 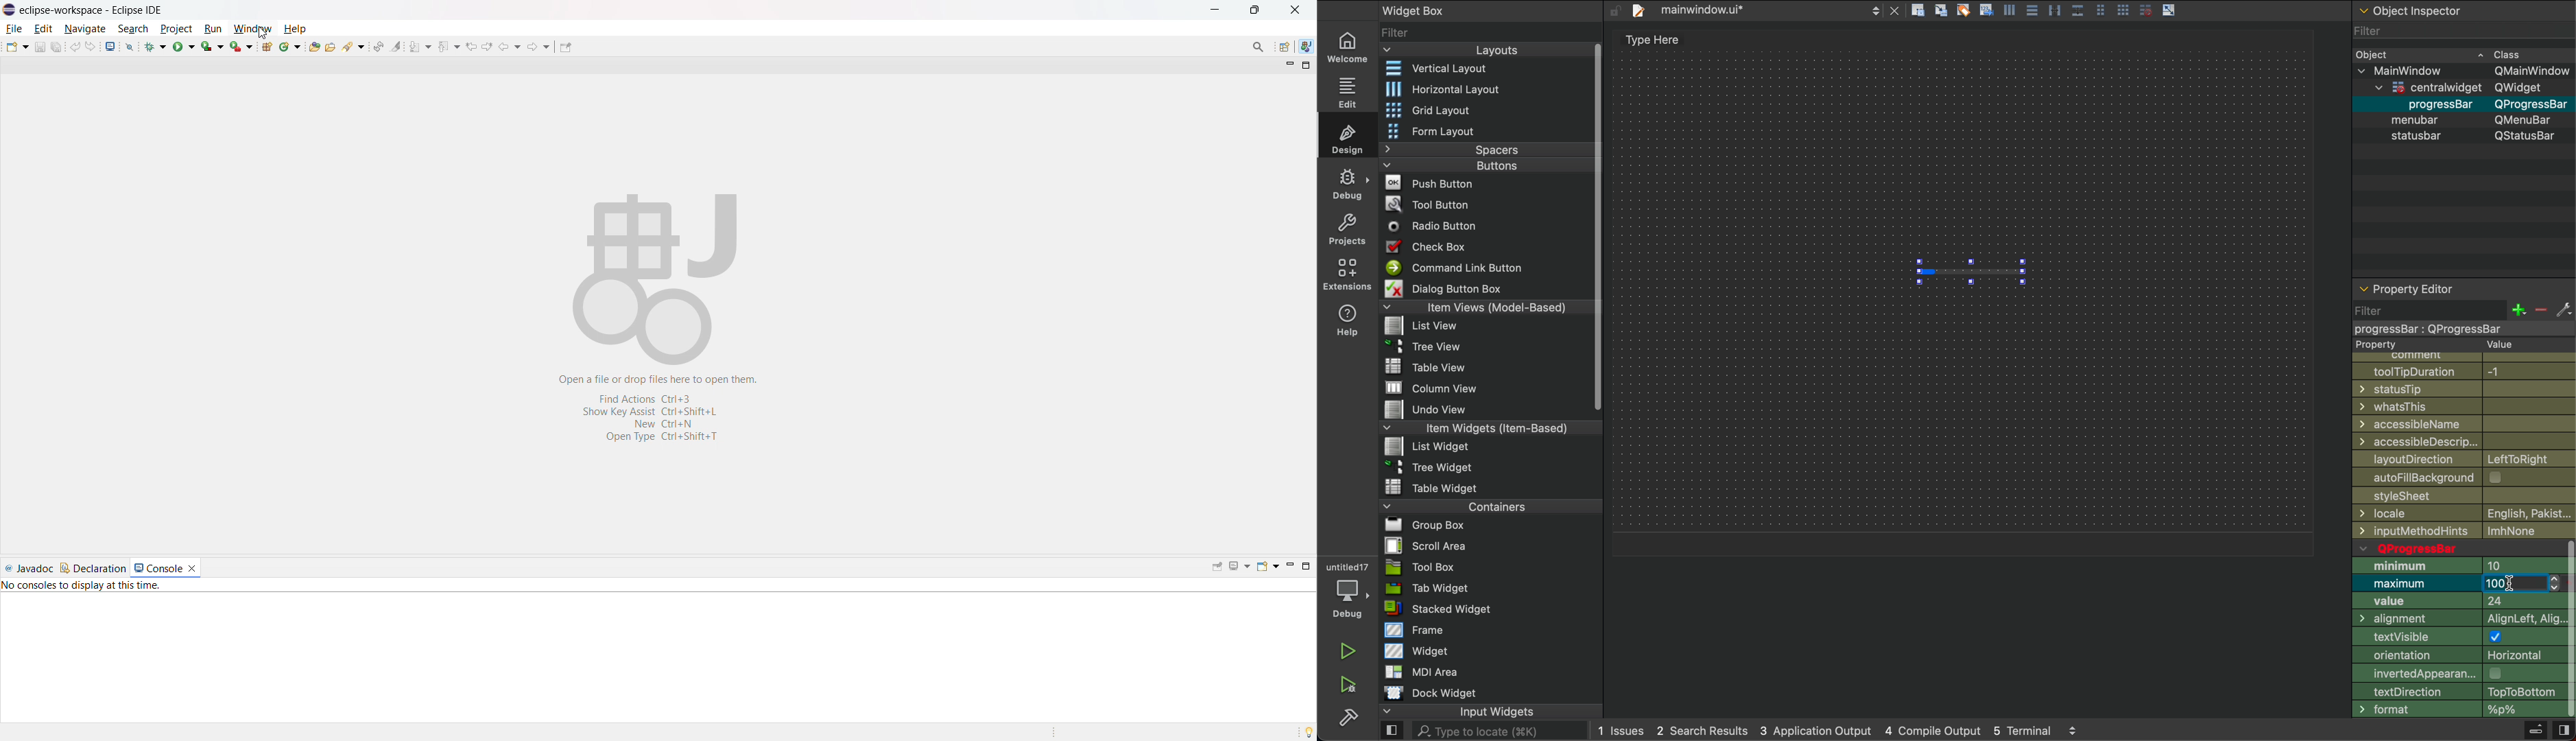 What do you see at coordinates (1438, 247) in the screenshot?
I see `Check Box` at bounding box center [1438, 247].